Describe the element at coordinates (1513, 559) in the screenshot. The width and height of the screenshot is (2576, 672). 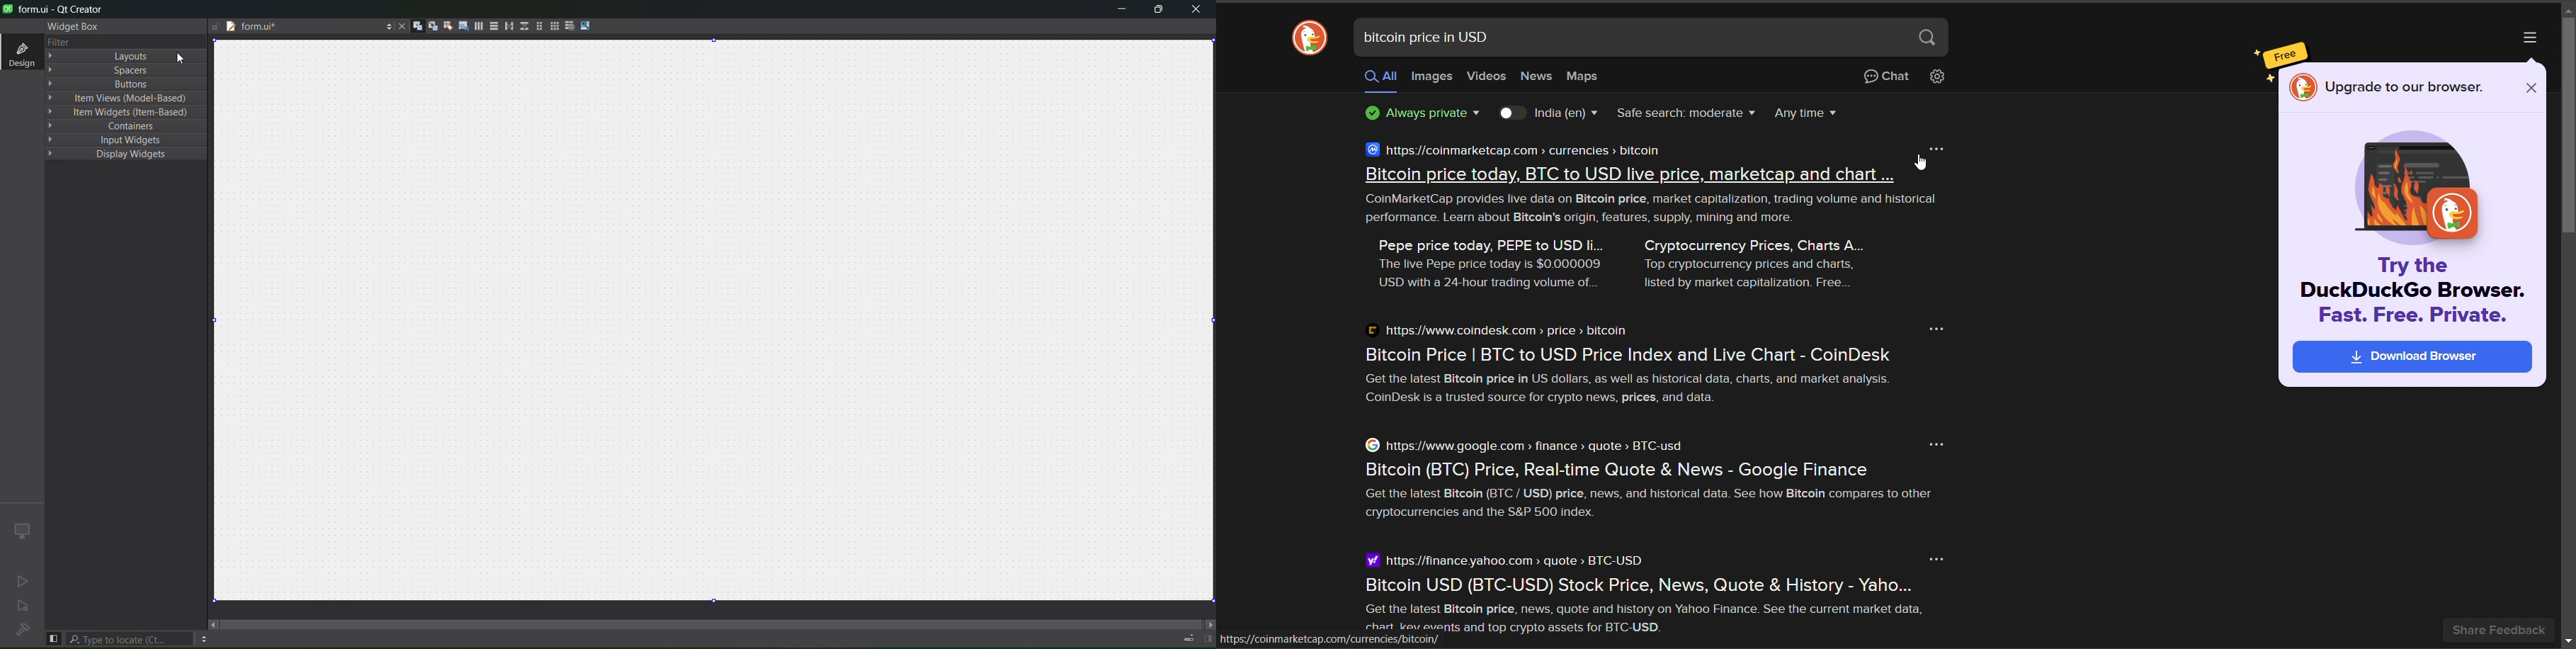
I see `https://finance yahoo.com > quote > BTC-USD` at that location.